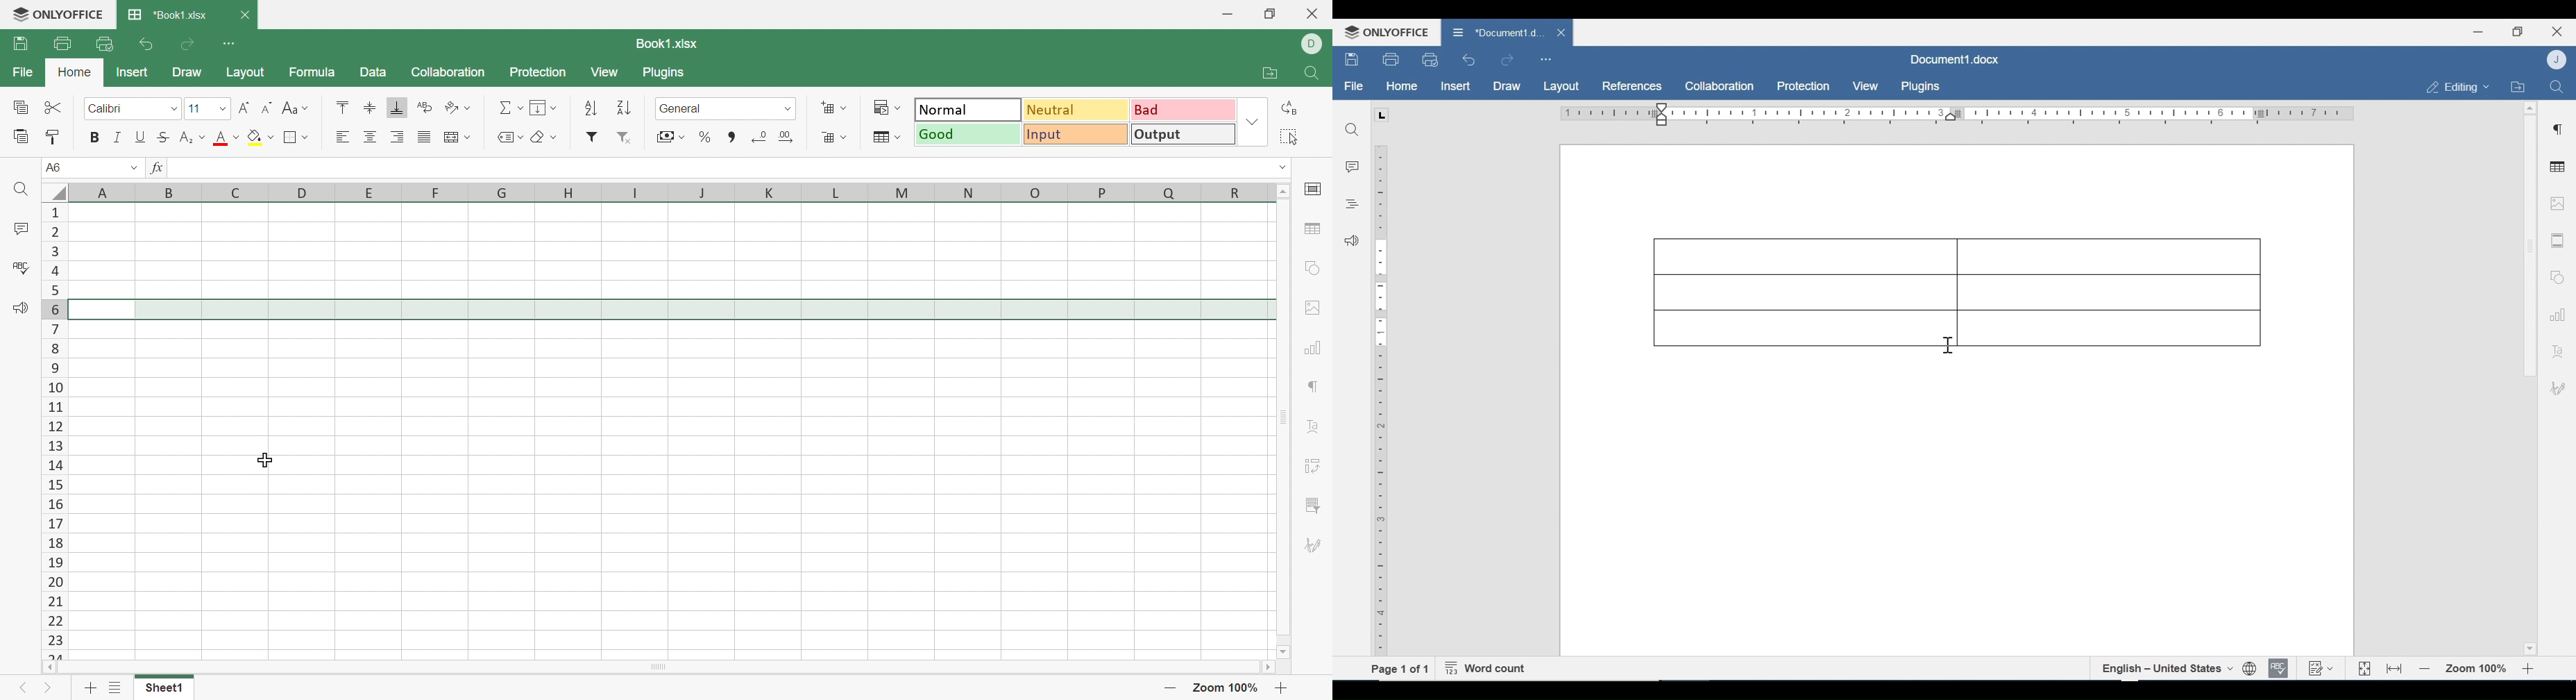 Image resolution: width=2576 pixels, height=700 pixels. What do you see at coordinates (836, 106) in the screenshot?
I see `Insert cells` at bounding box center [836, 106].